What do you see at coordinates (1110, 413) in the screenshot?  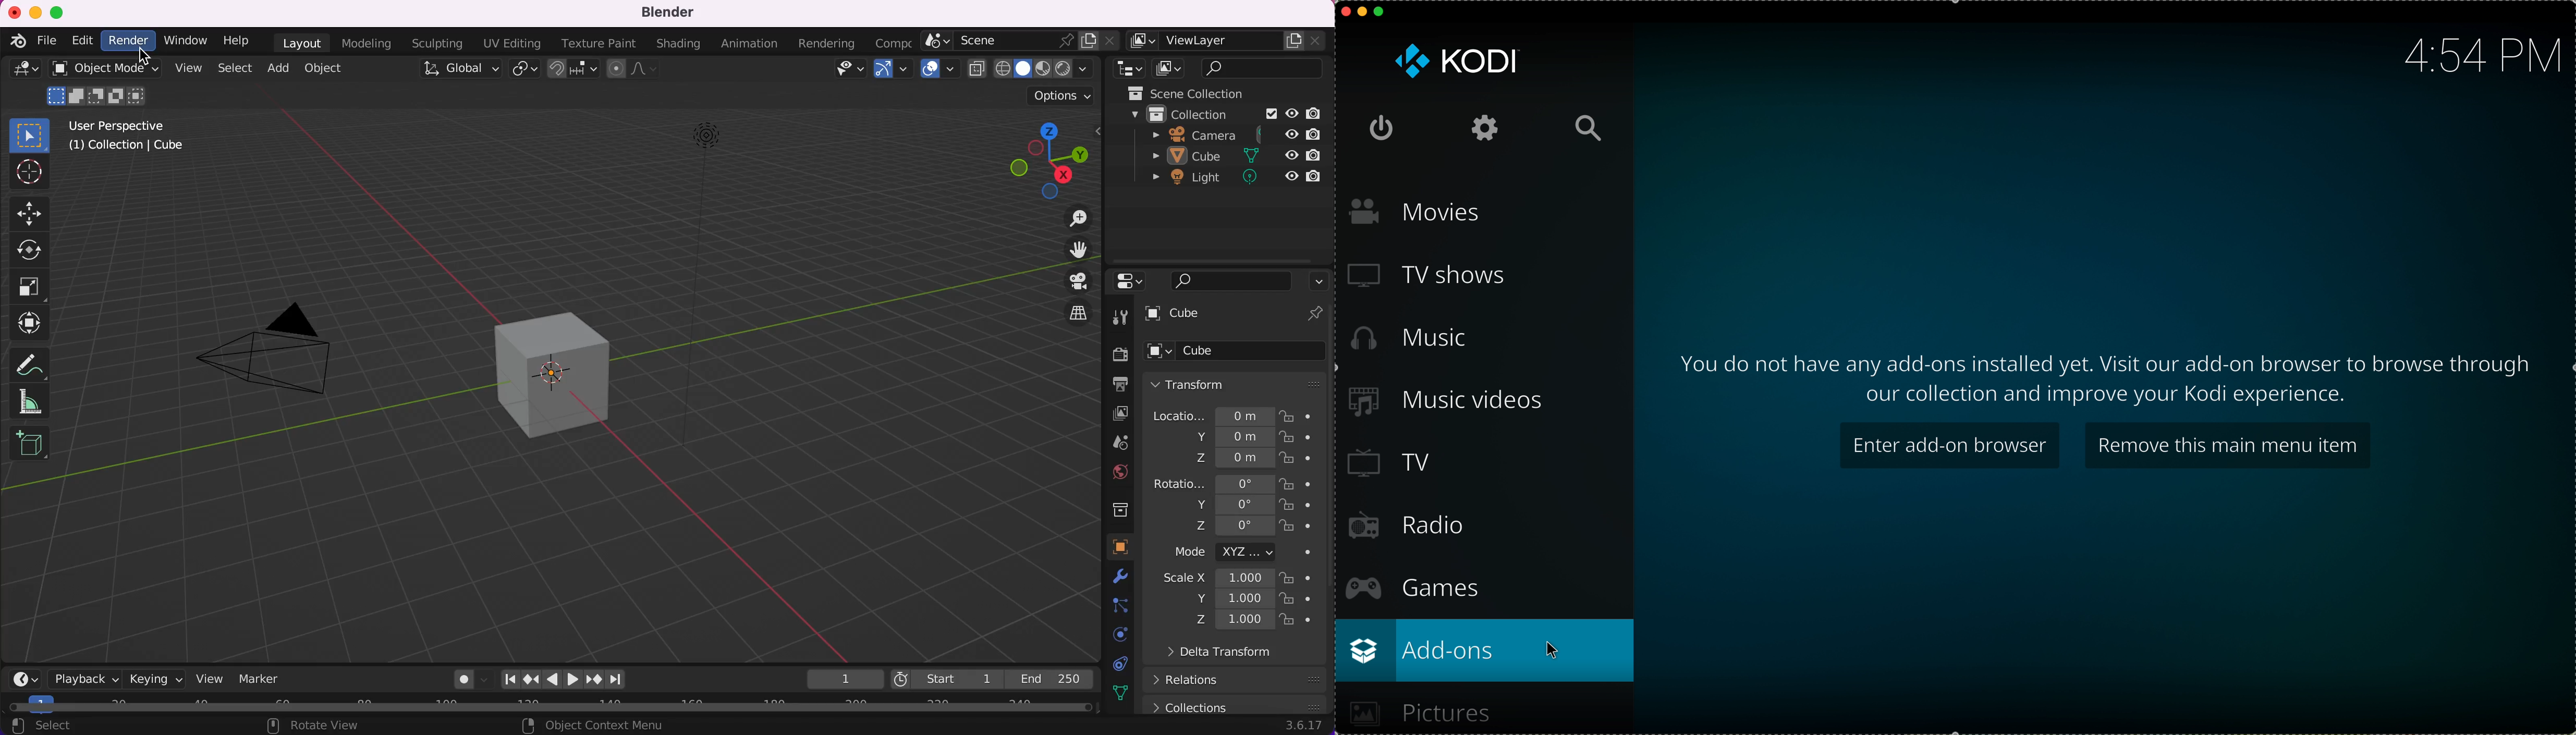 I see `layer` at bounding box center [1110, 413].